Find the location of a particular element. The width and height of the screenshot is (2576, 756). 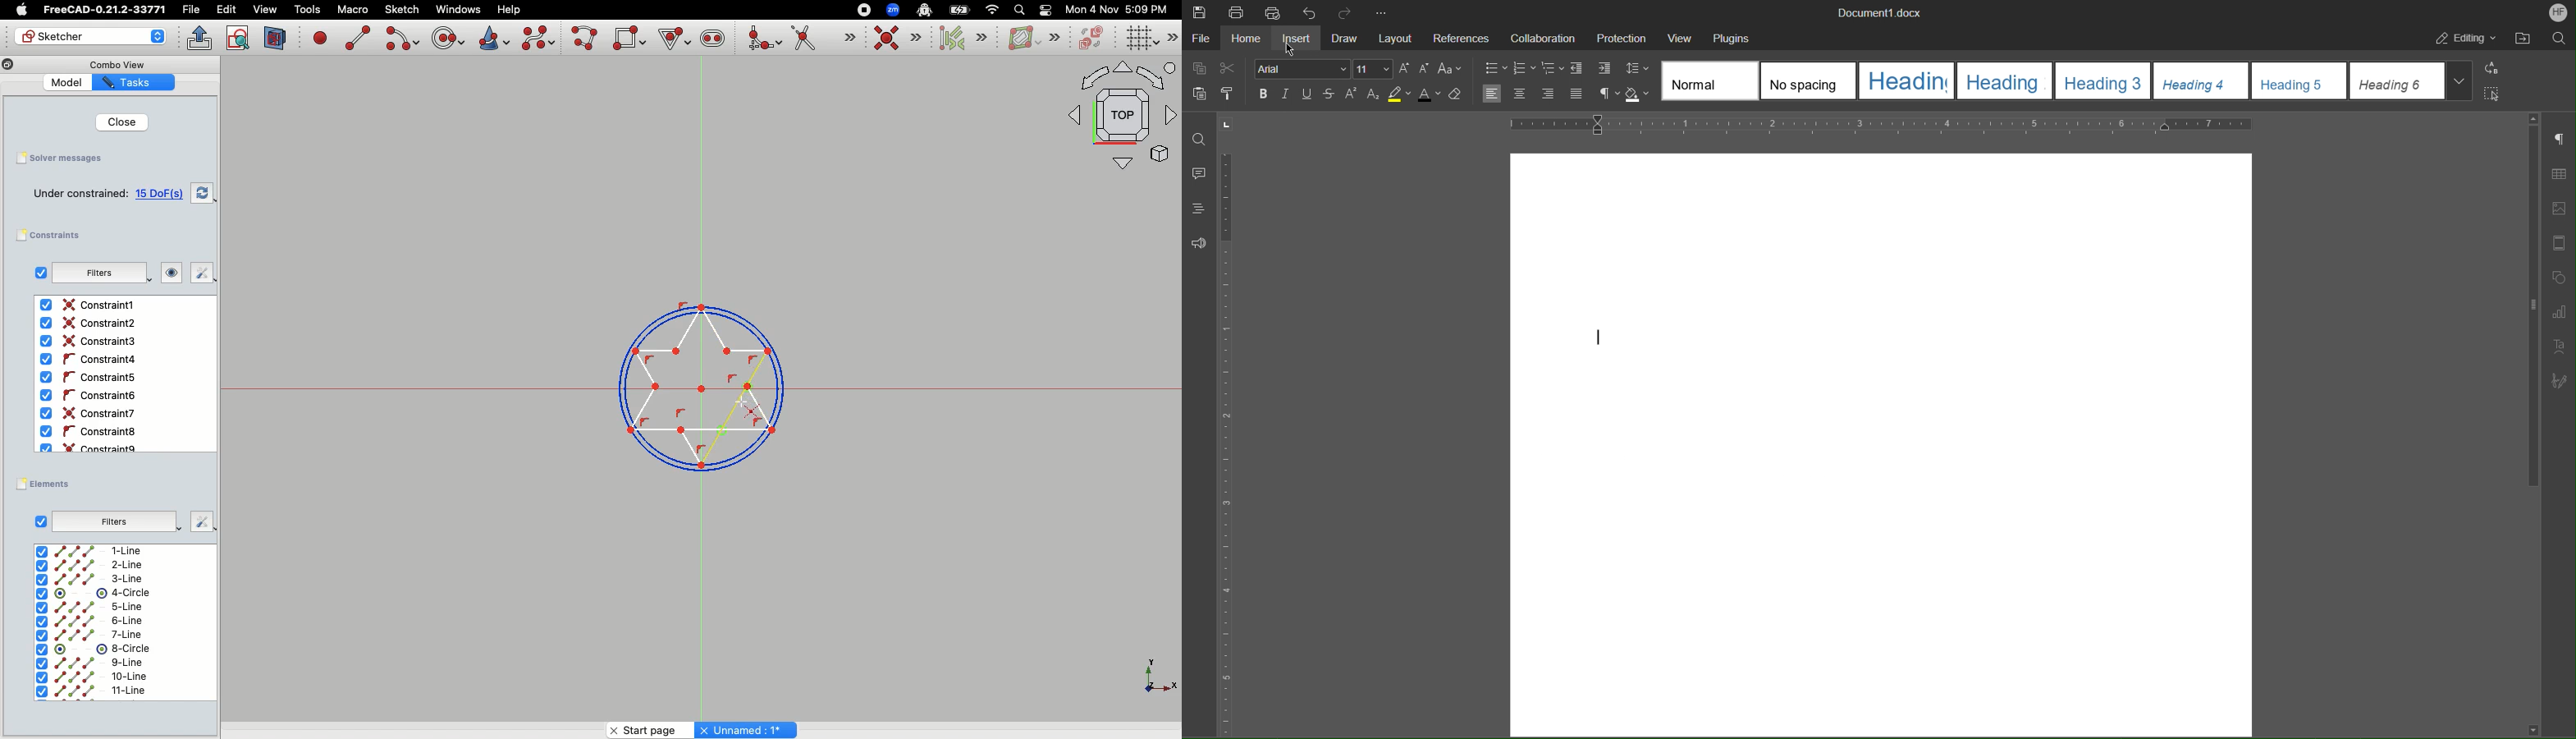

Document Title is located at coordinates (1876, 12).